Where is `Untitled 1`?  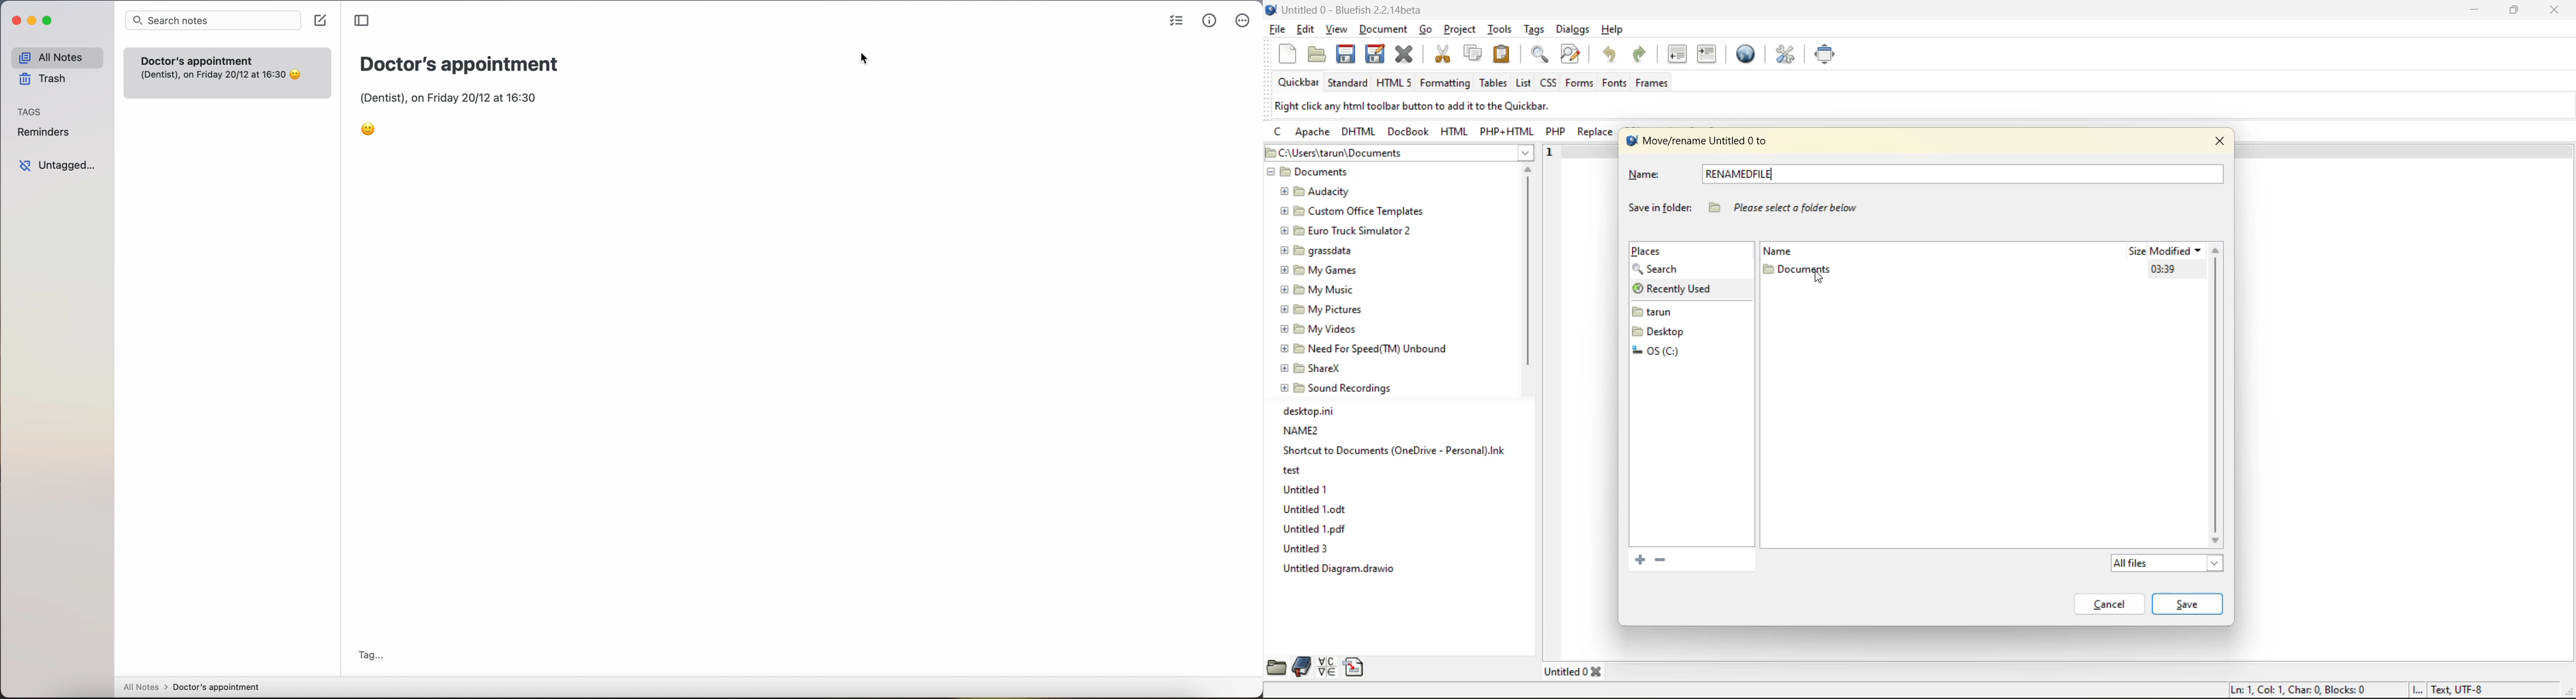
Untitled 1 is located at coordinates (1307, 489).